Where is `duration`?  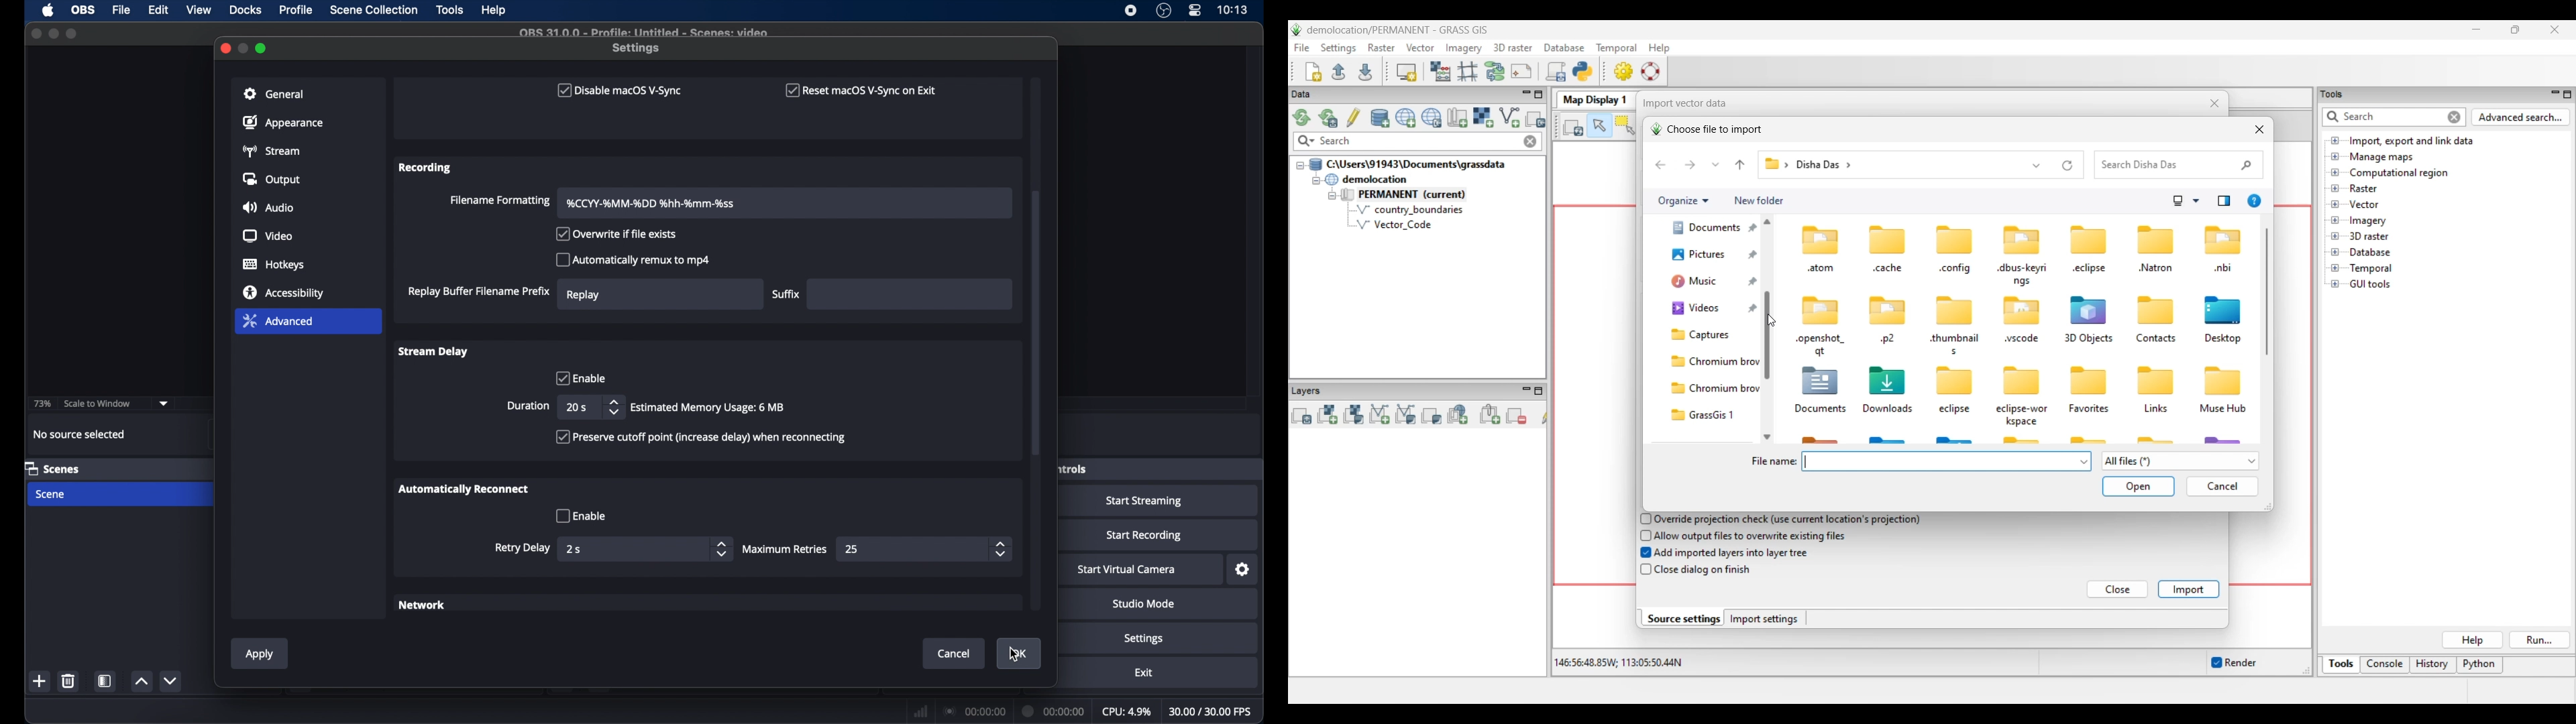
duration is located at coordinates (528, 406).